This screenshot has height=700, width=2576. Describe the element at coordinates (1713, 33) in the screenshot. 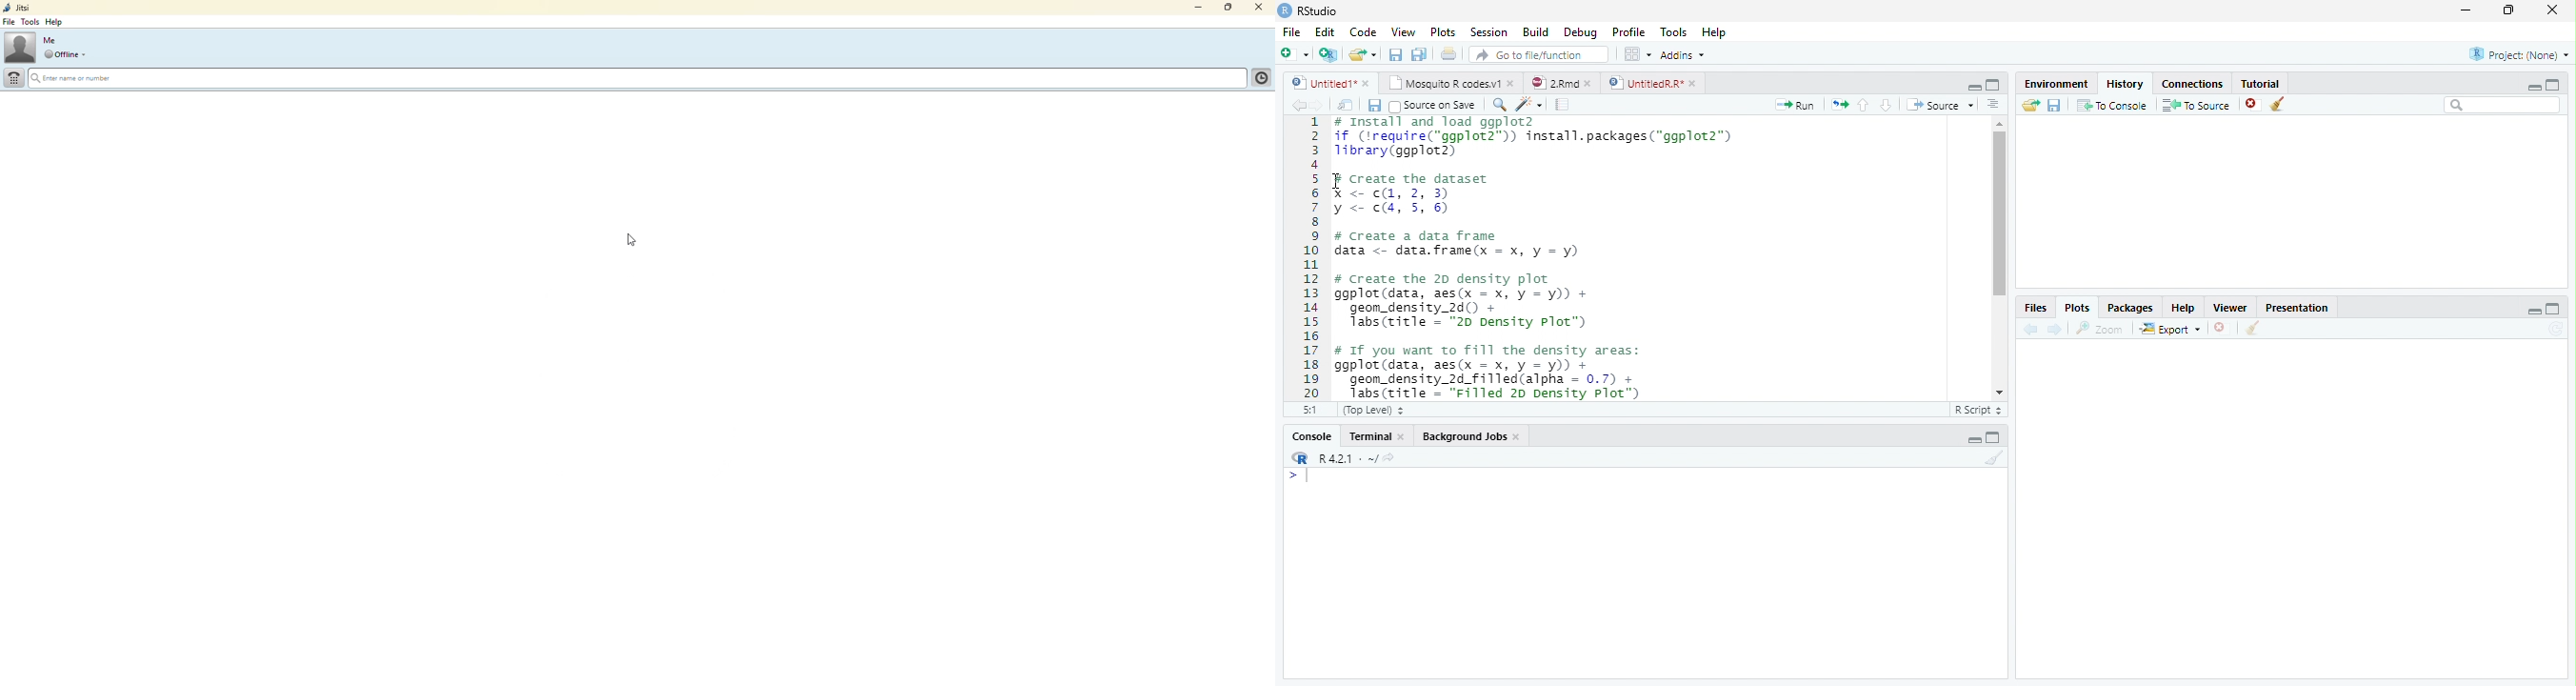

I see `Help` at that location.